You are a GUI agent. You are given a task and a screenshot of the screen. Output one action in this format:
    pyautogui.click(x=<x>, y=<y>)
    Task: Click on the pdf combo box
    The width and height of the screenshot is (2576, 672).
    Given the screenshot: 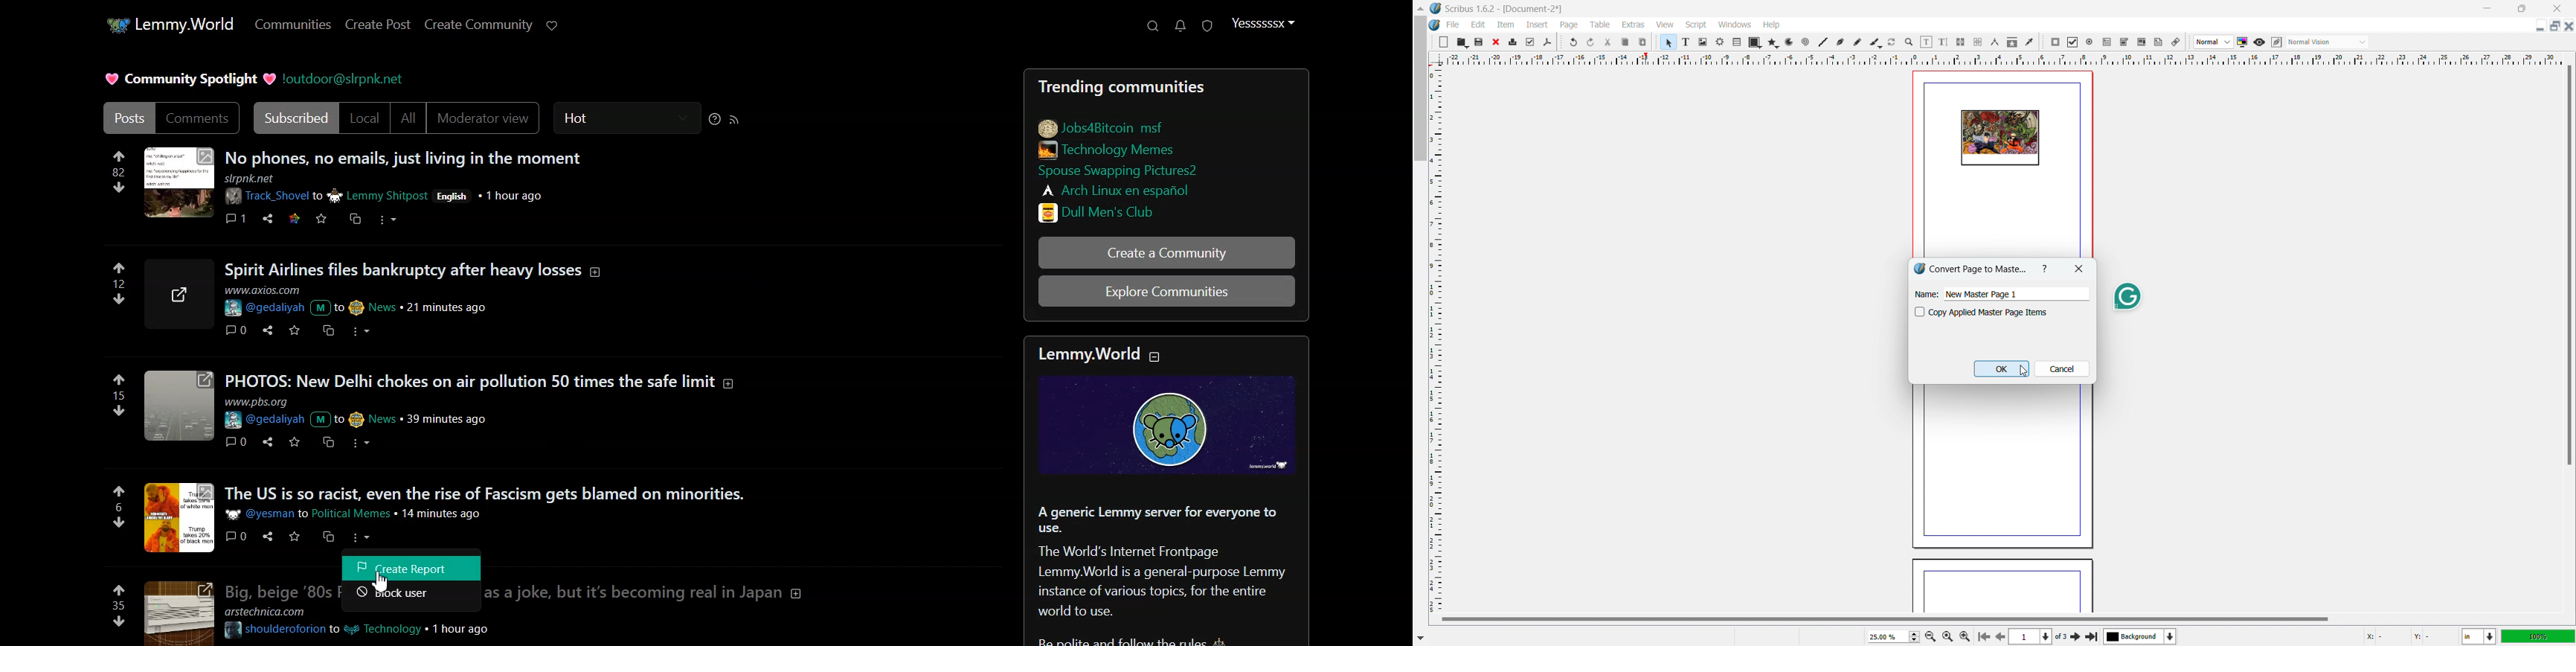 What is the action you would take?
    pyautogui.click(x=2124, y=42)
    